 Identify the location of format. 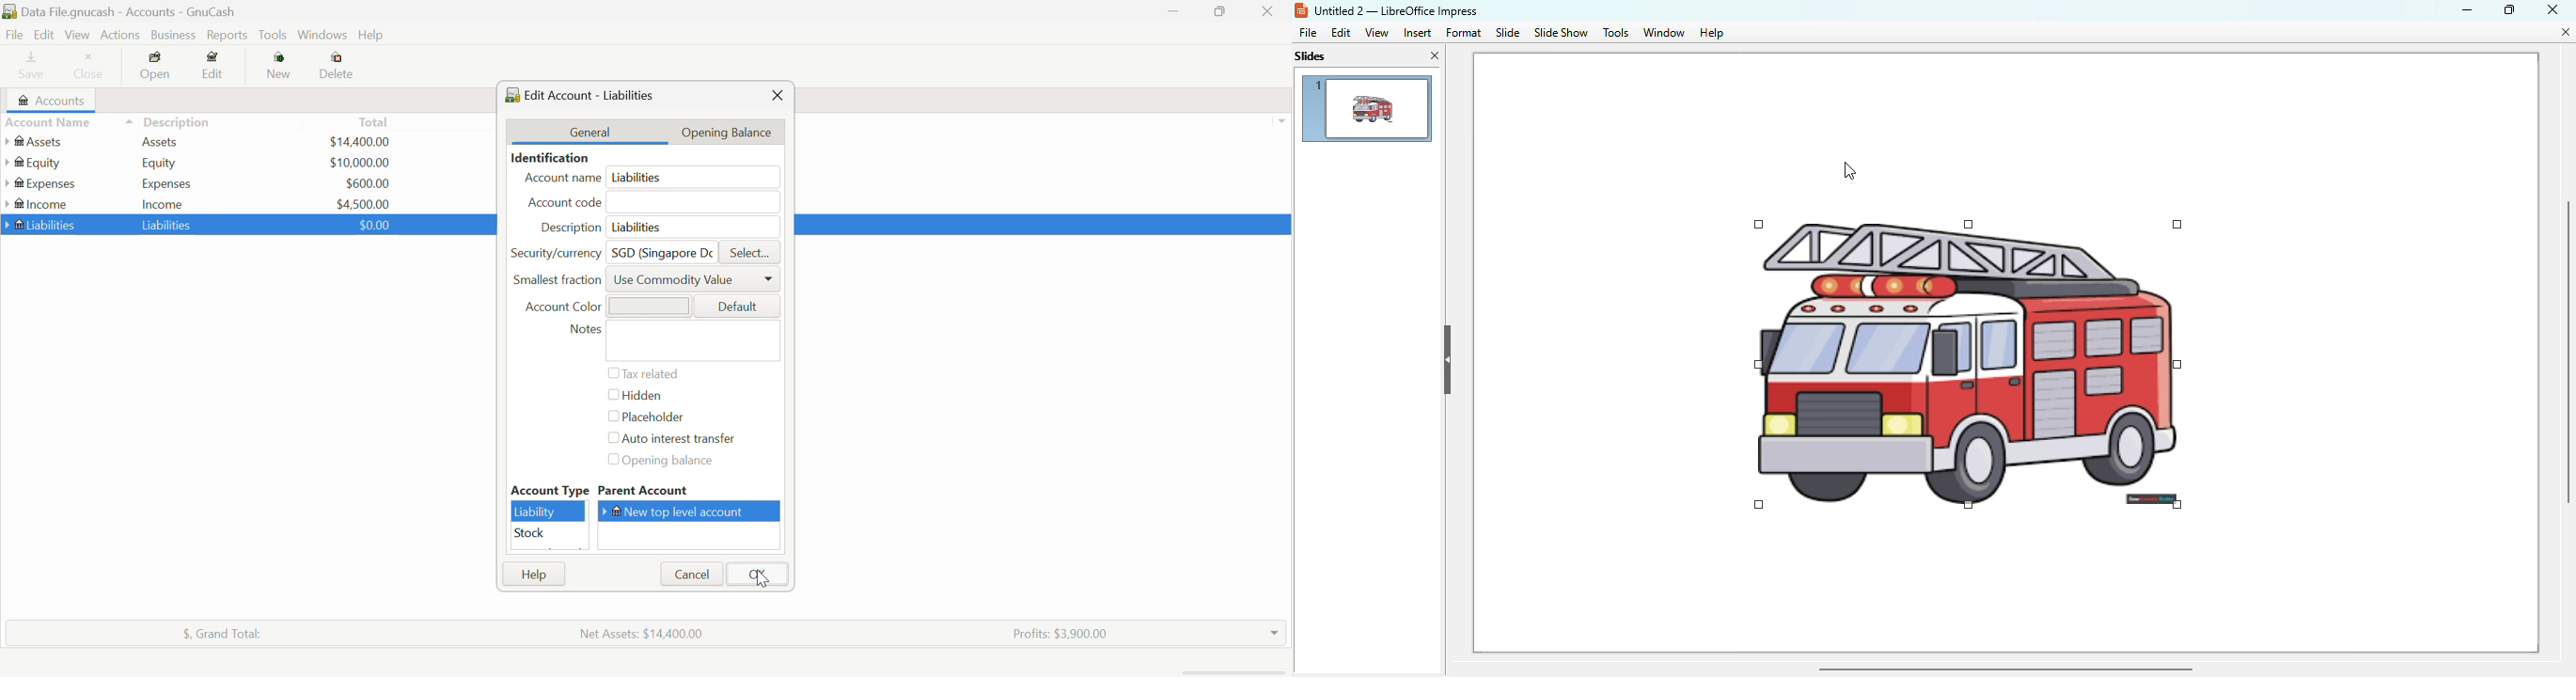
(1463, 32).